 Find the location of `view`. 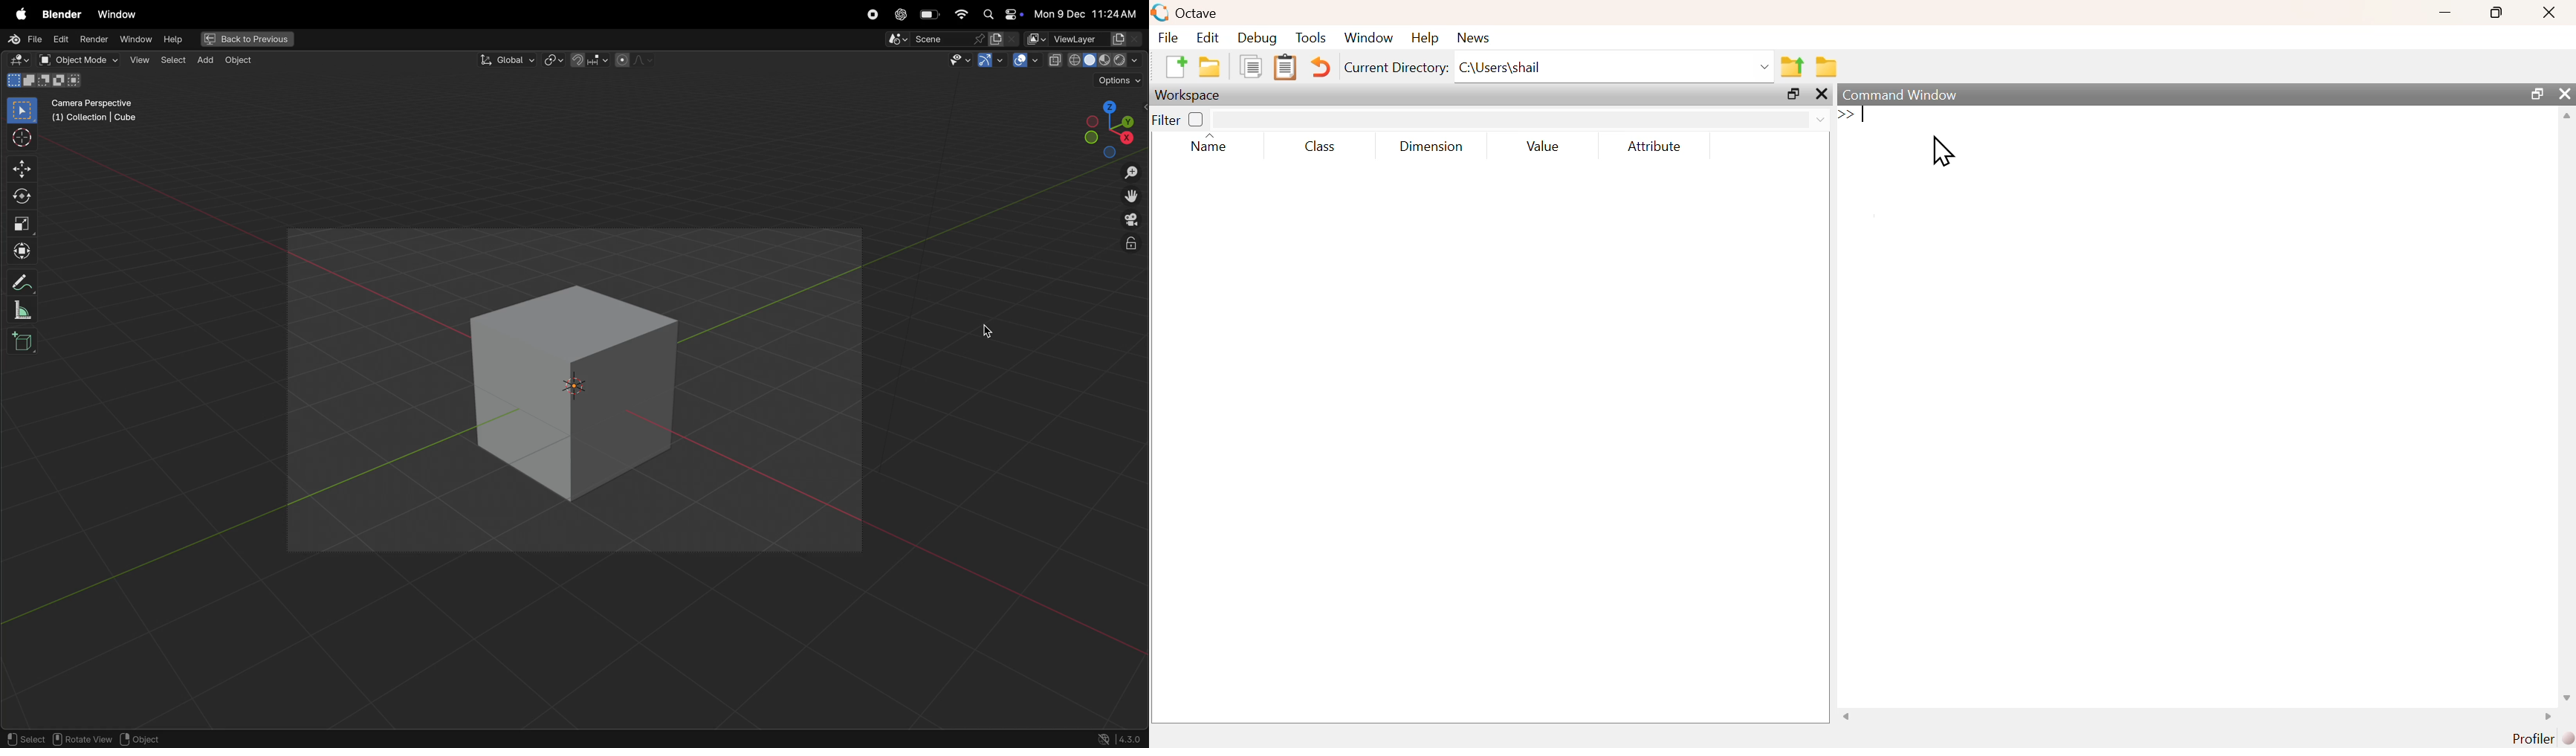

view is located at coordinates (137, 59).